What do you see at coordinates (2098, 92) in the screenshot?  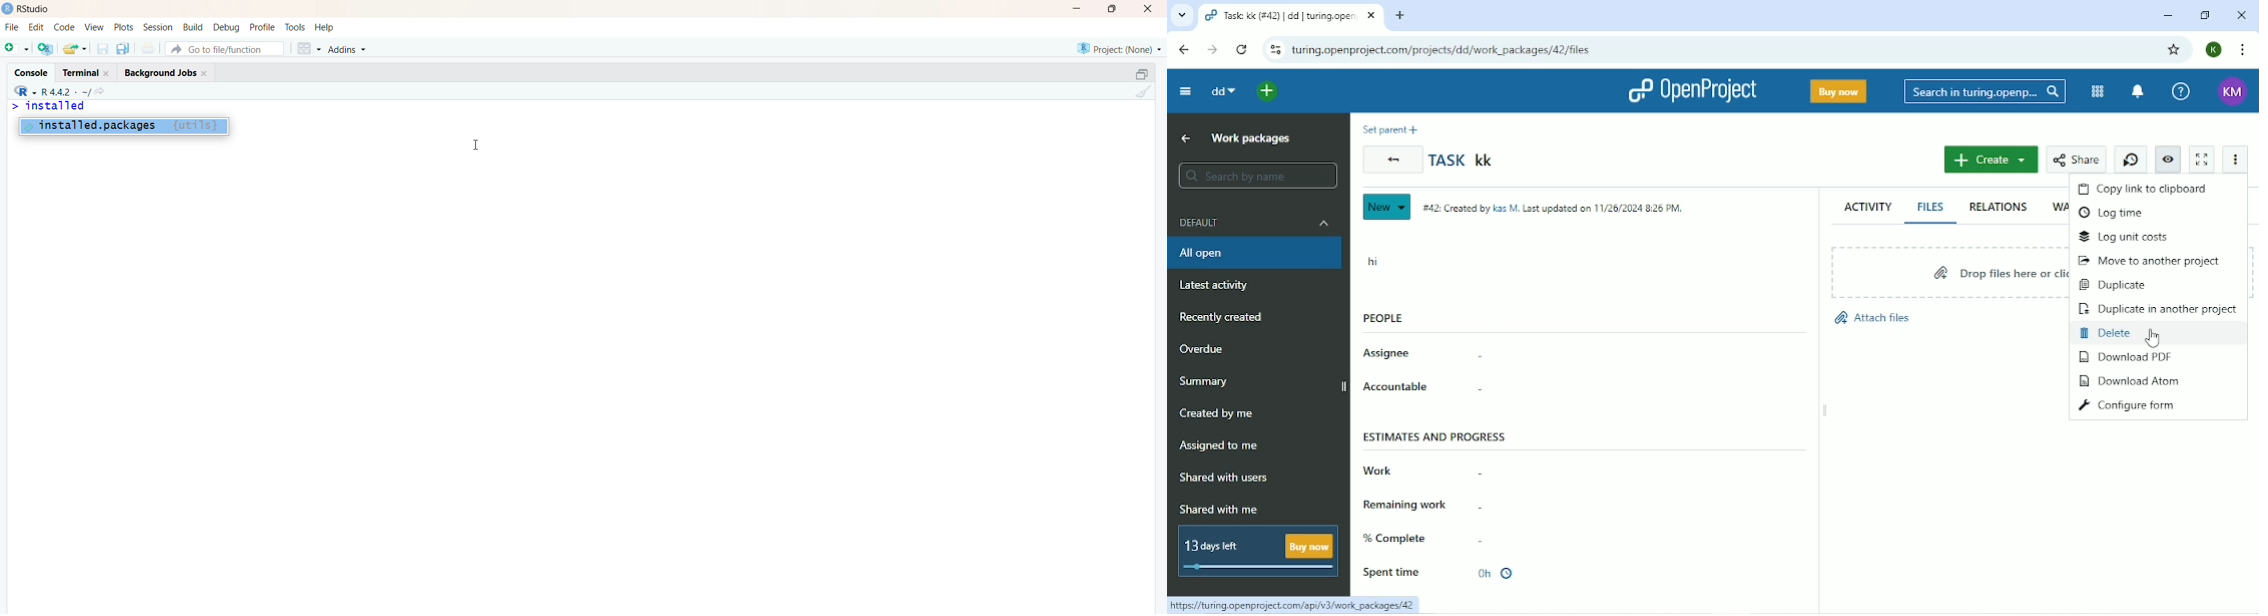 I see `Modules` at bounding box center [2098, 92].